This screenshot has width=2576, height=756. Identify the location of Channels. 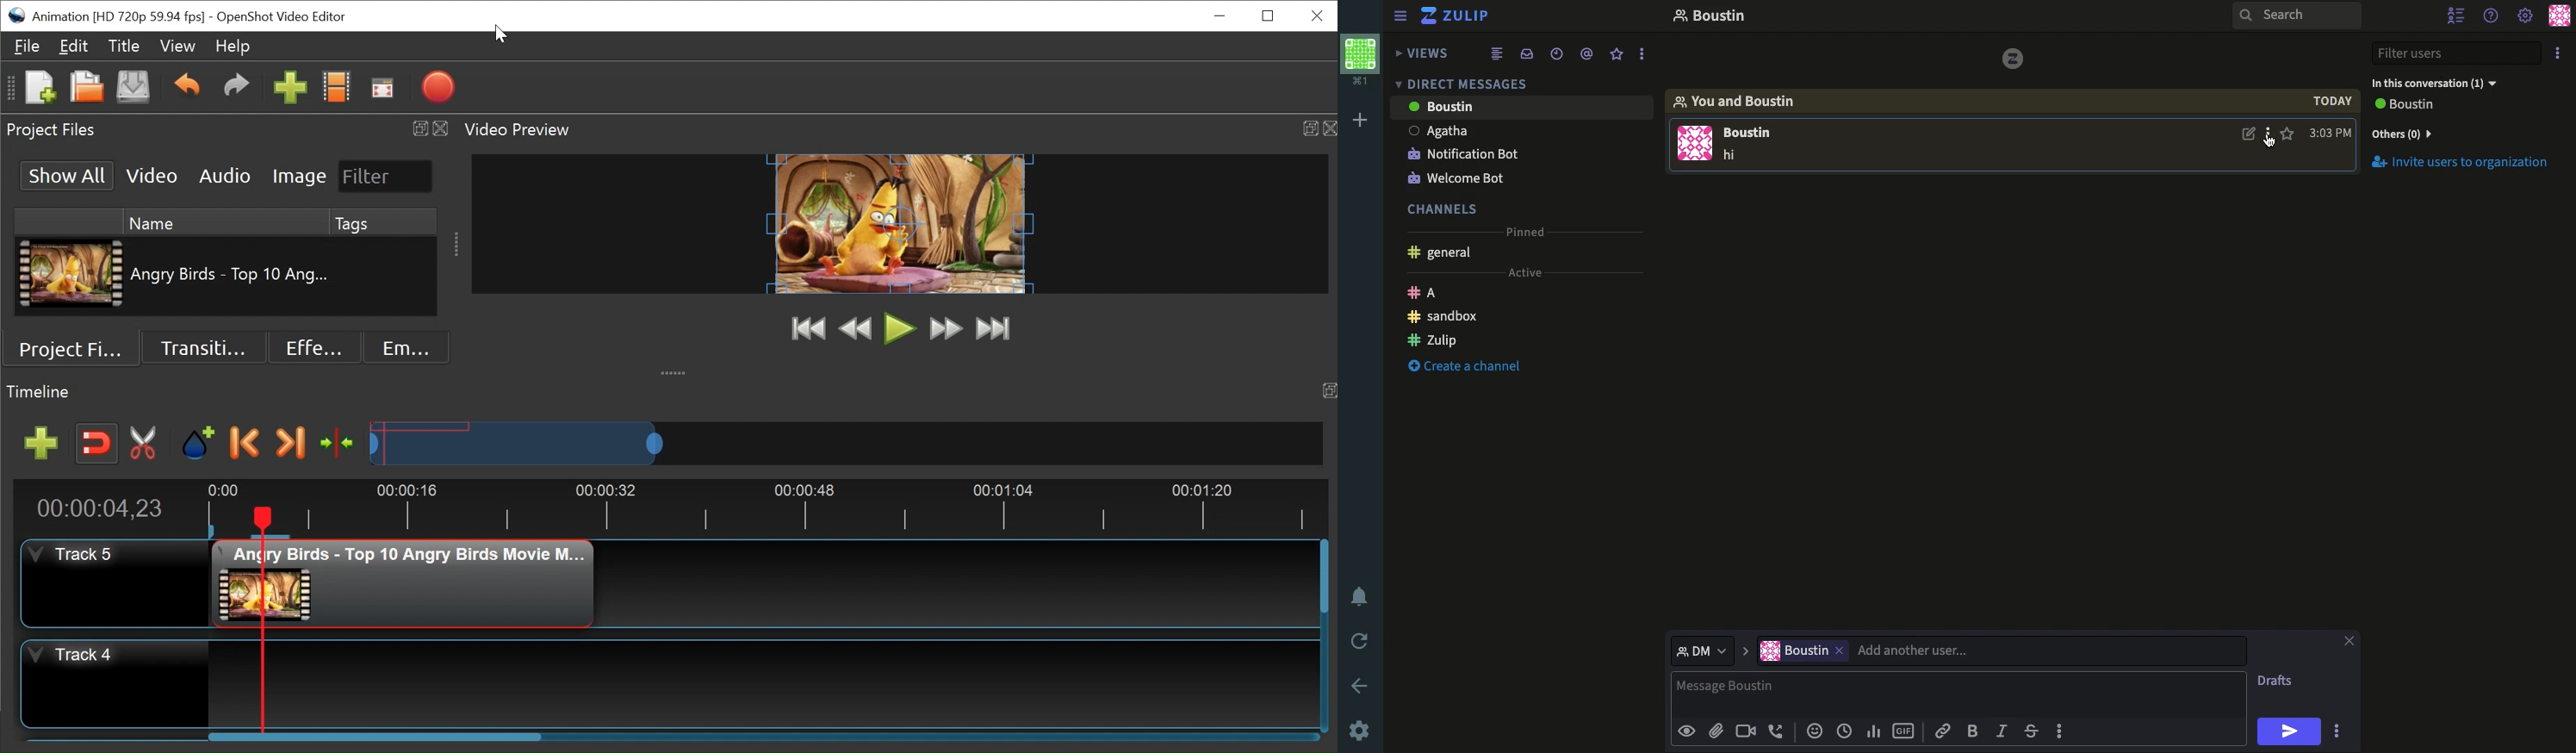
(1445, 207).